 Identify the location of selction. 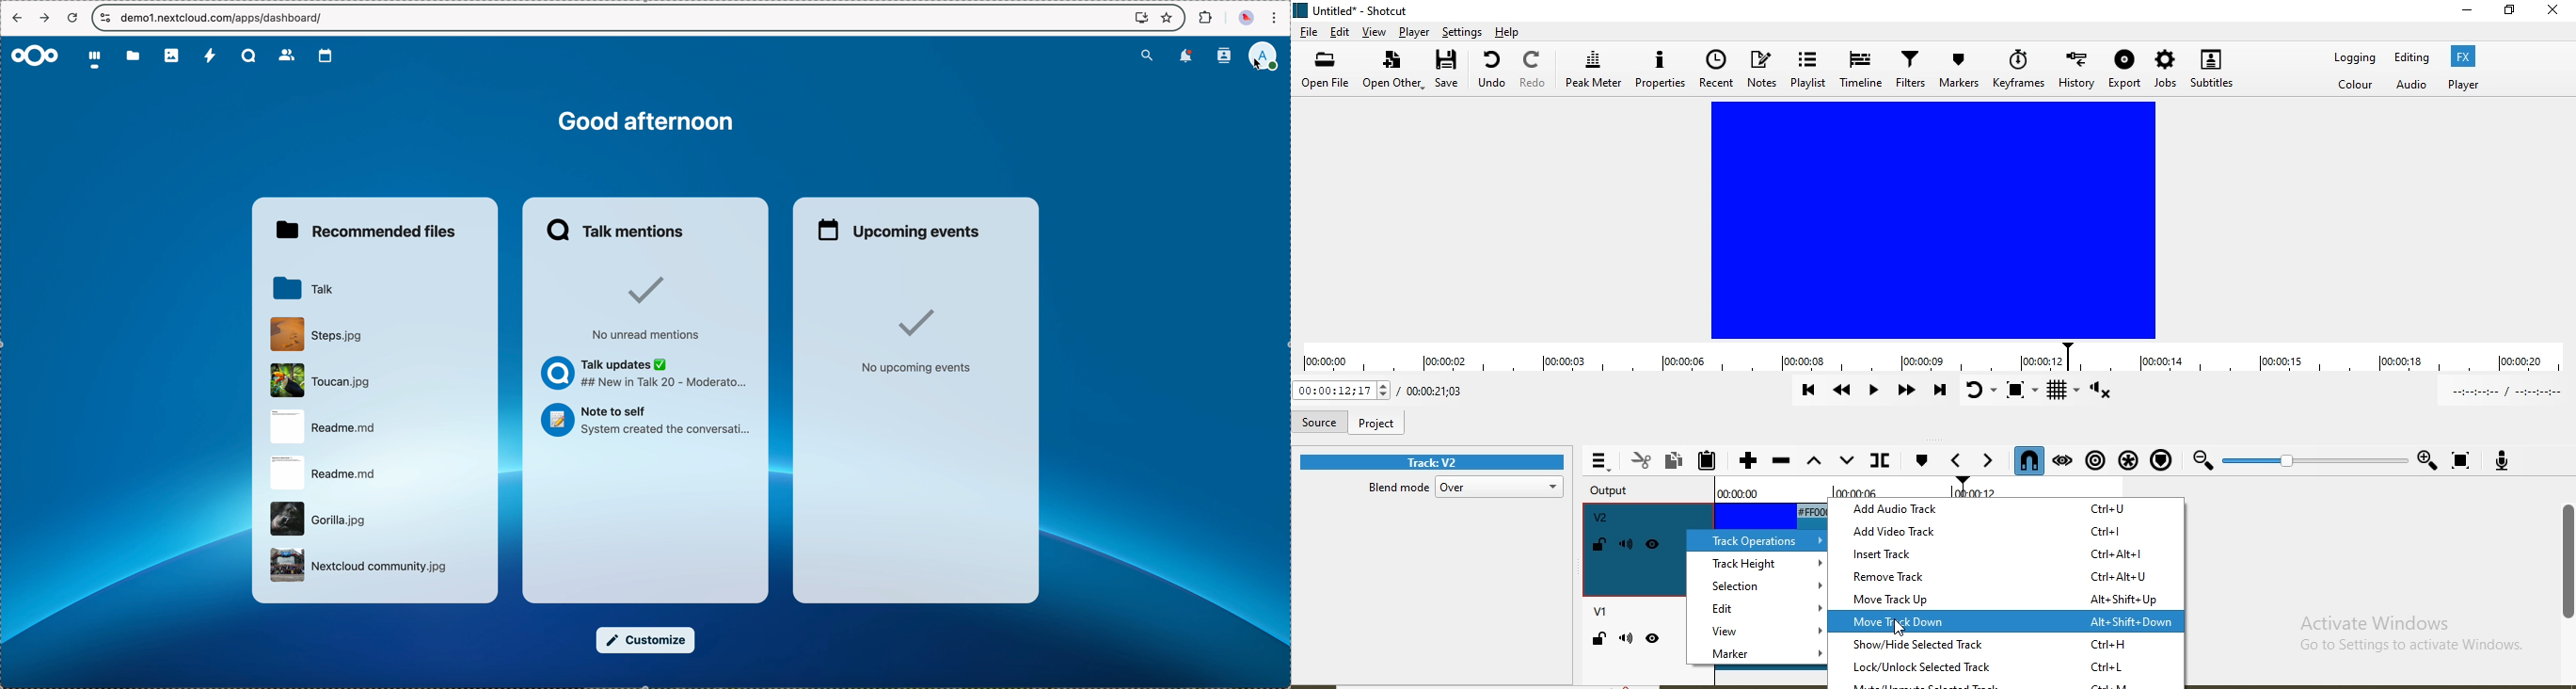
(1758, 585).